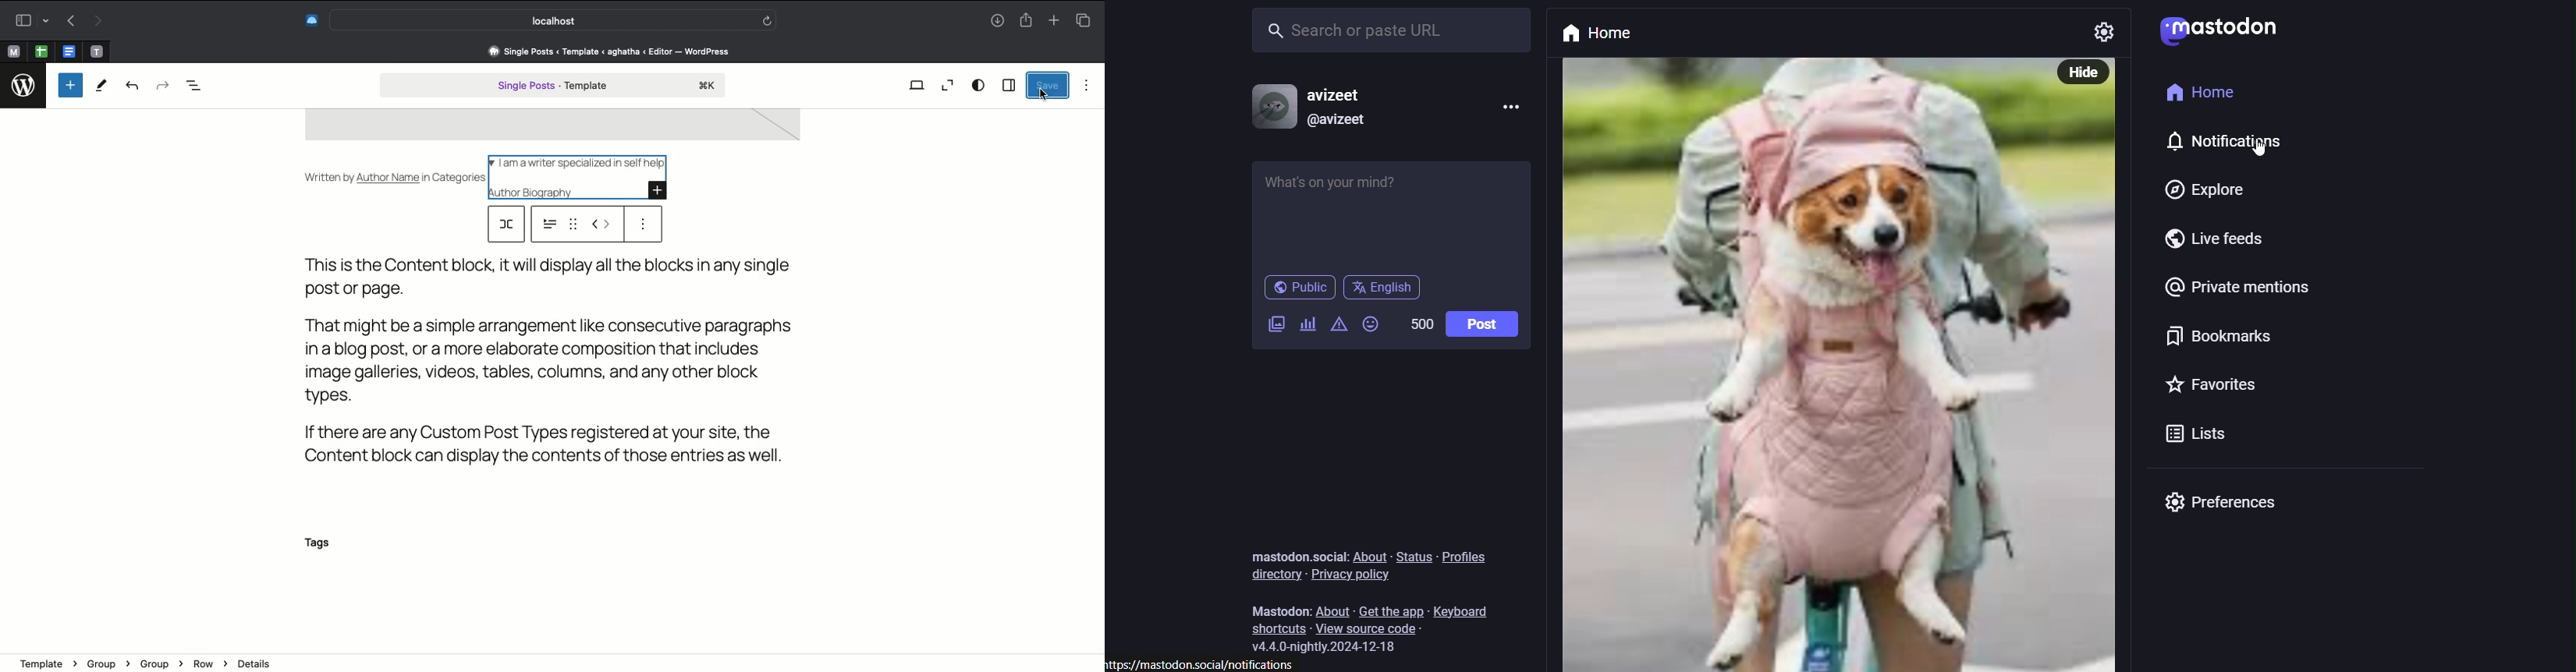  What do you see at coordinates (1087, 84) in the screenshot?
I see `Options` at bounding box center [1087, 84].